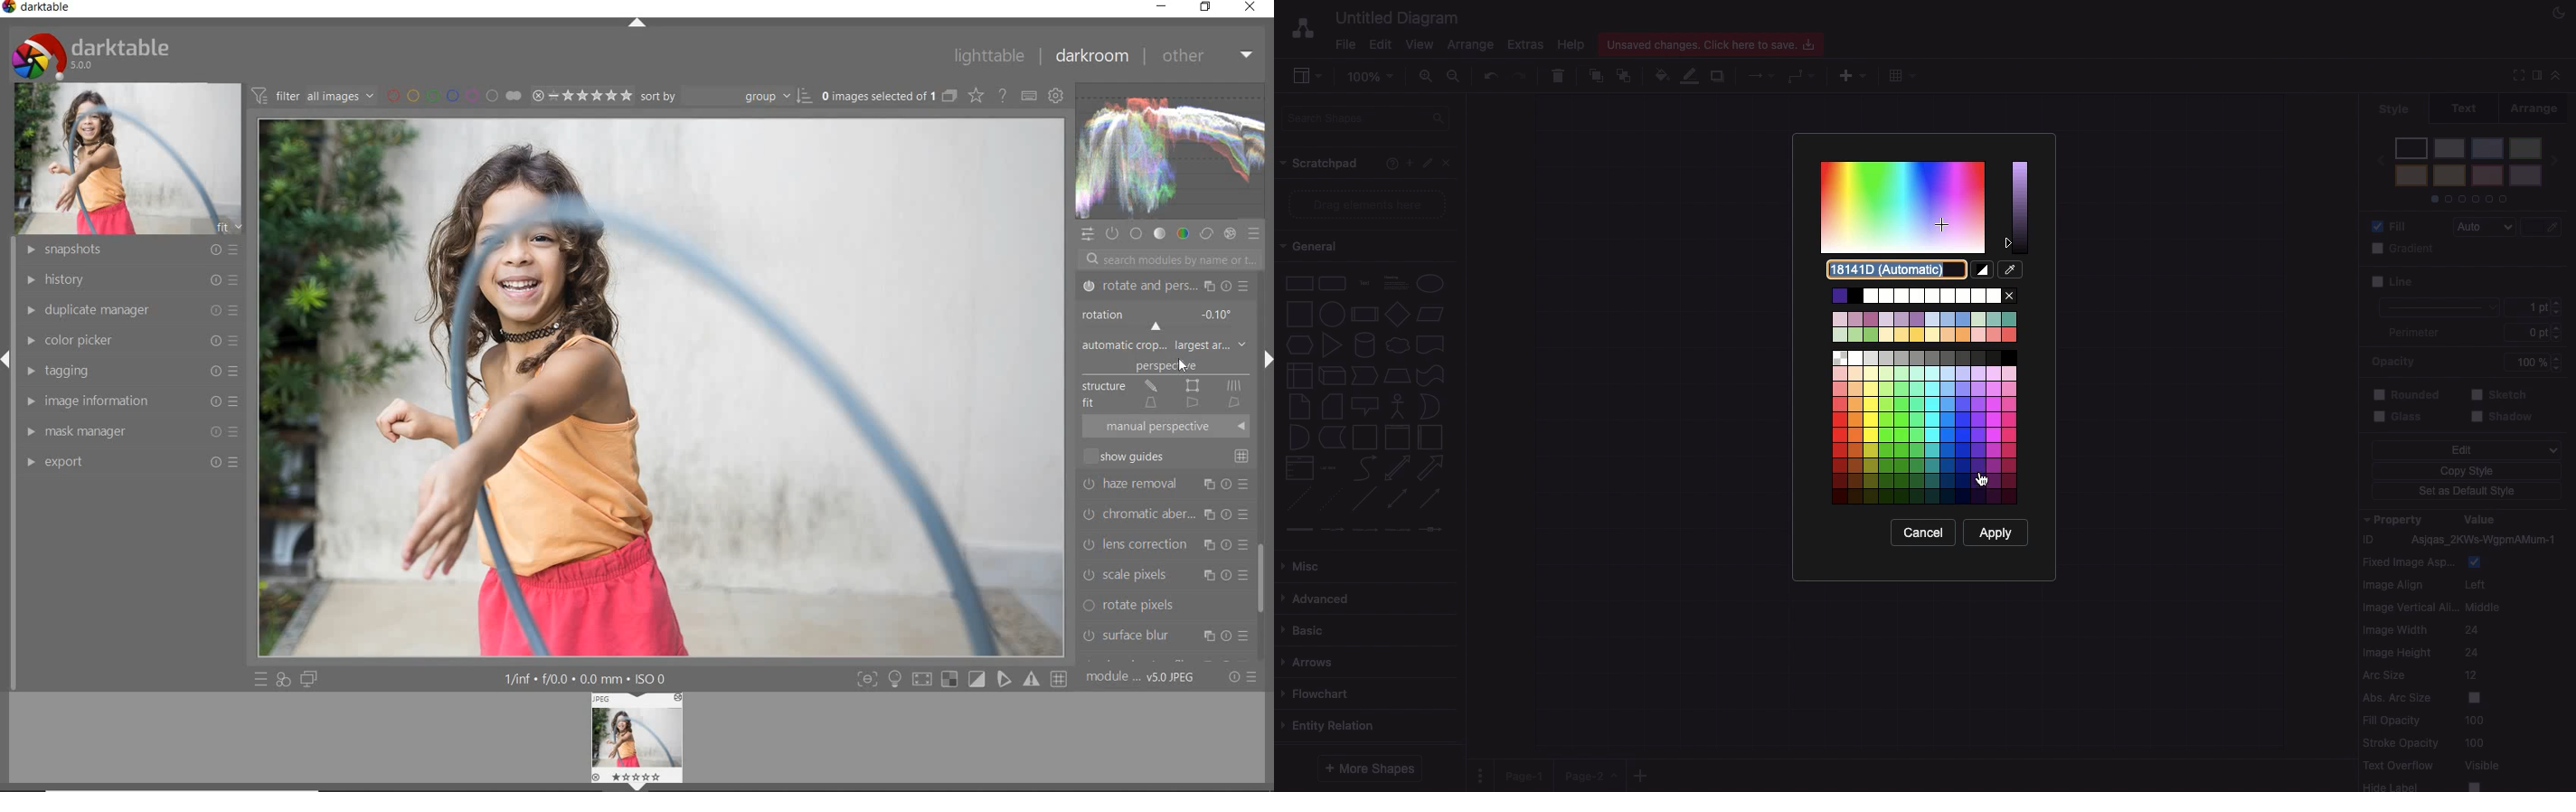 The width and height of the screenshot is (2576, 812). What do you see at coordinates (130, 403) in the screenshot?
I see `image information` at bounding box center [130, 403].